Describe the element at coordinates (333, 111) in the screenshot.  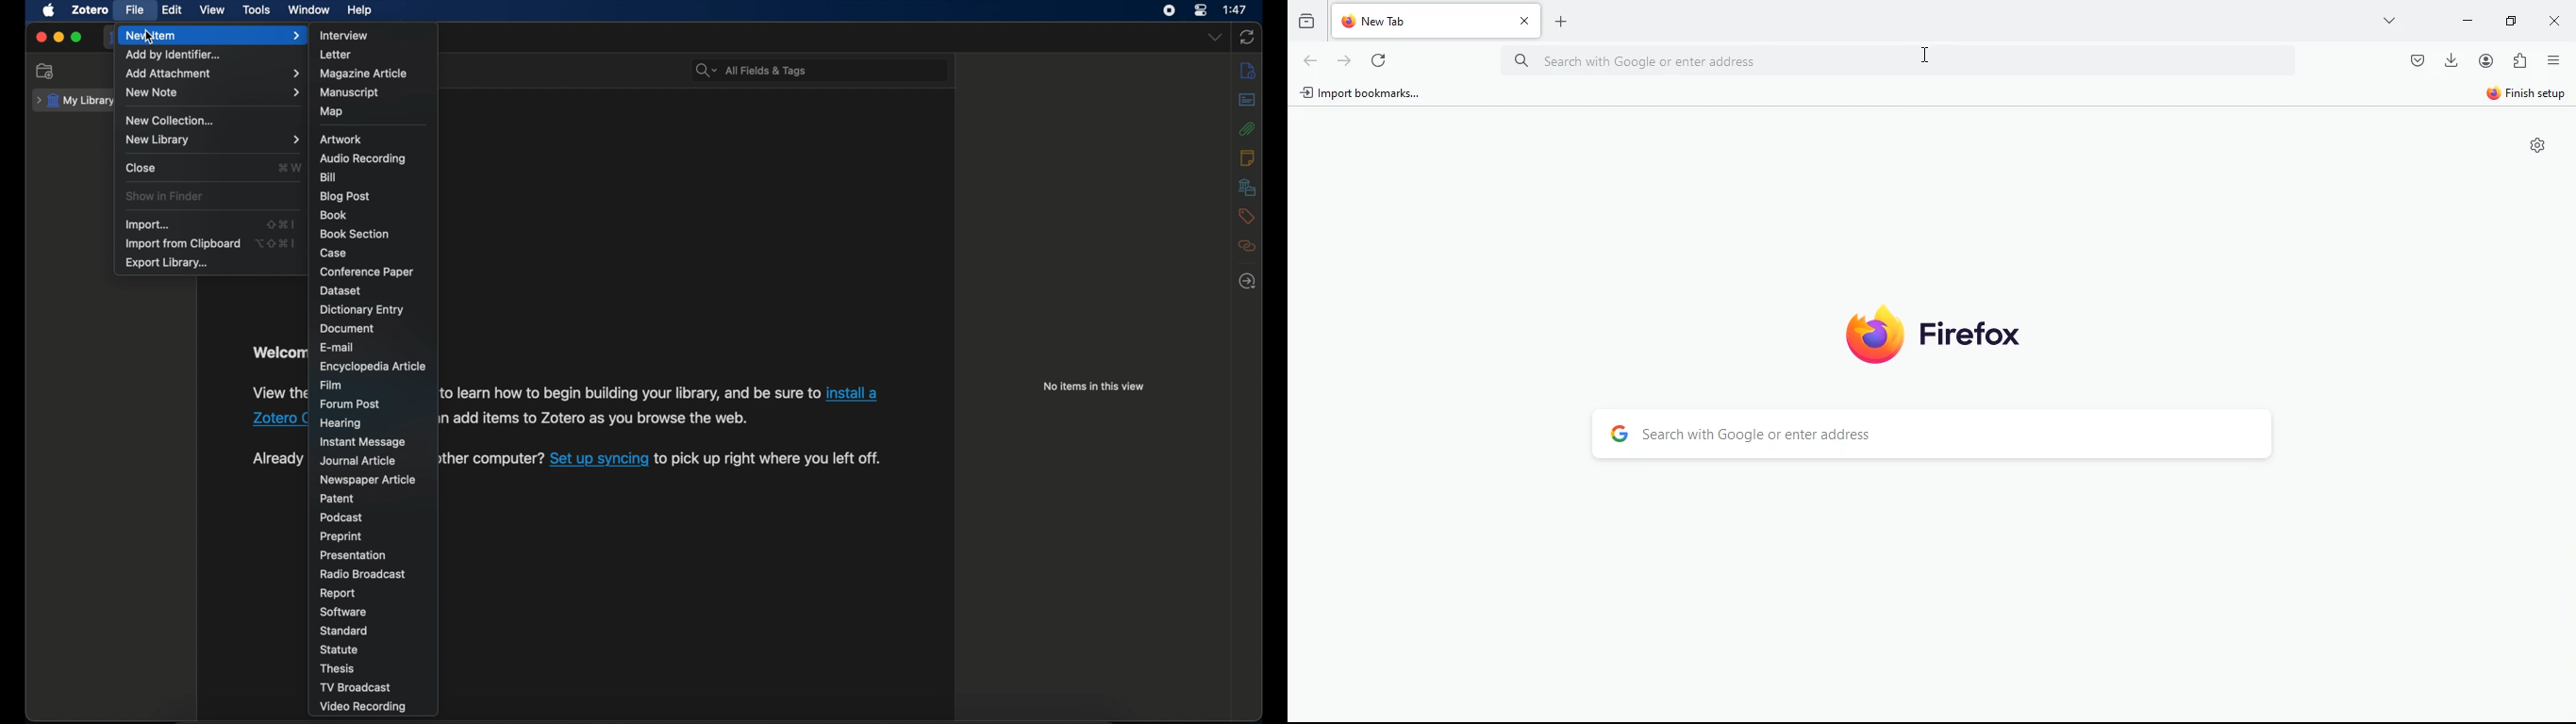
I see `map` at that location.